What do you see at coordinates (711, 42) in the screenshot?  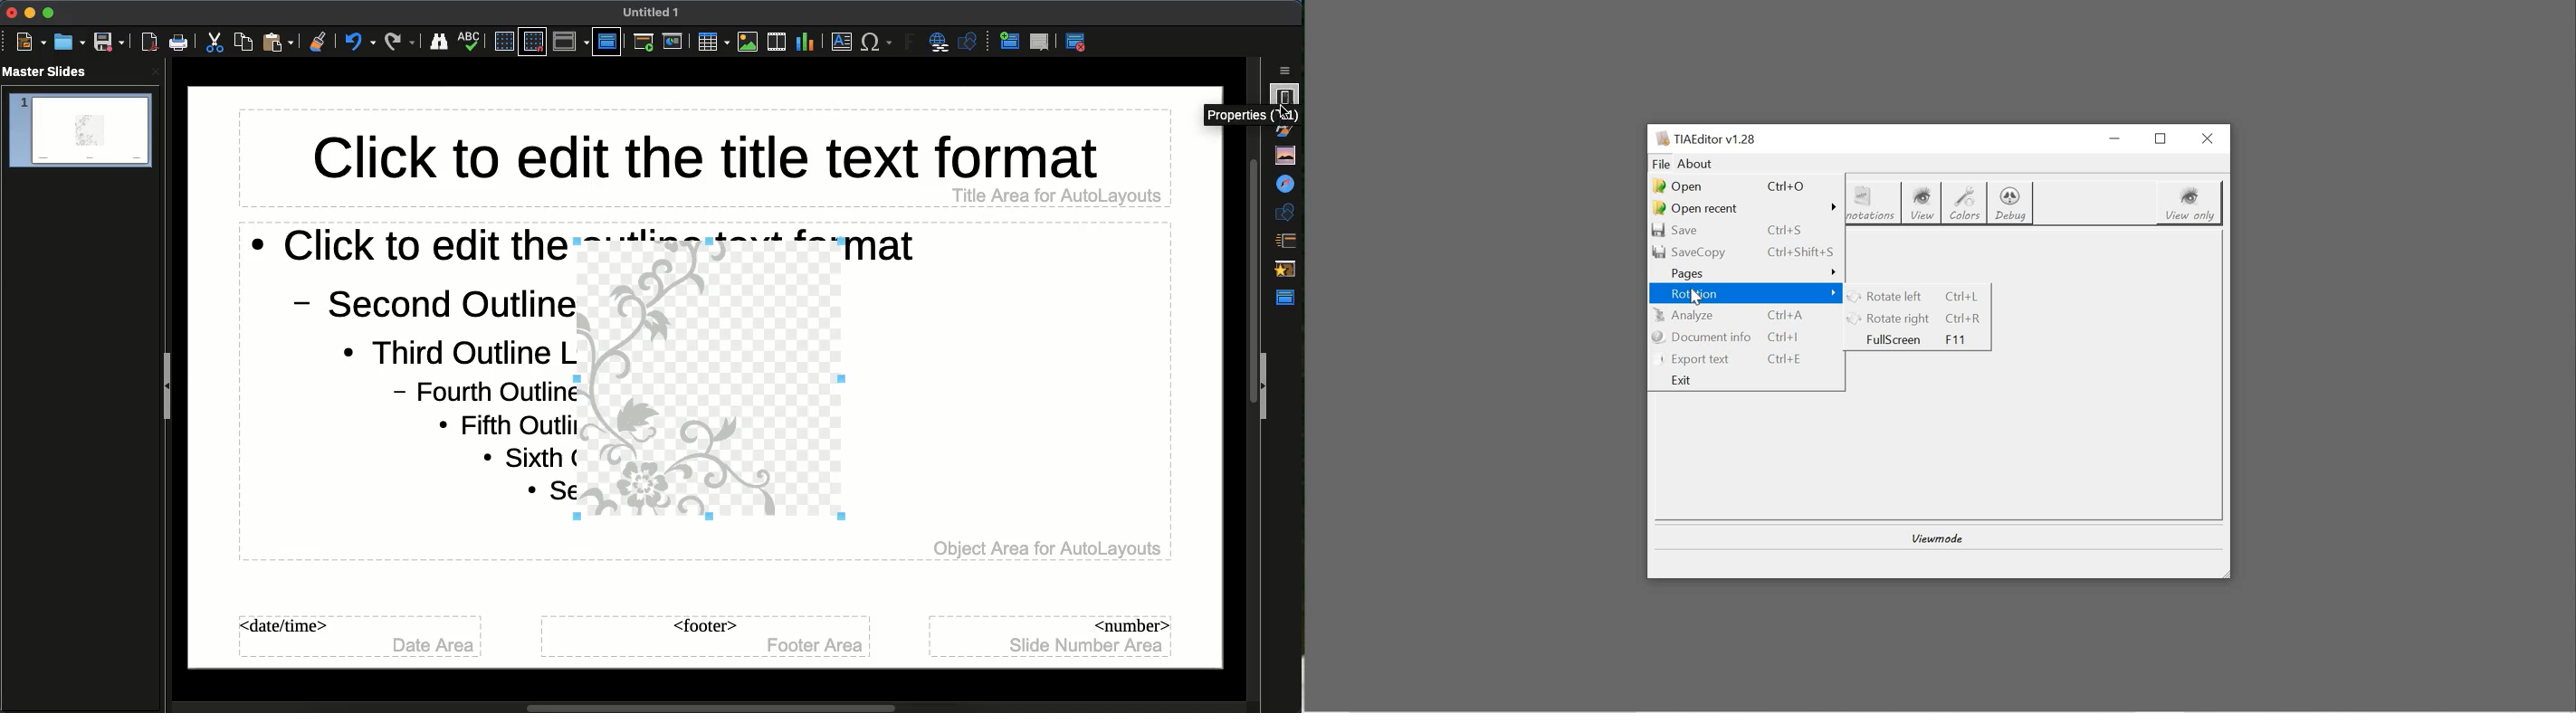 I see `Table` at bounding box center [711, 42].